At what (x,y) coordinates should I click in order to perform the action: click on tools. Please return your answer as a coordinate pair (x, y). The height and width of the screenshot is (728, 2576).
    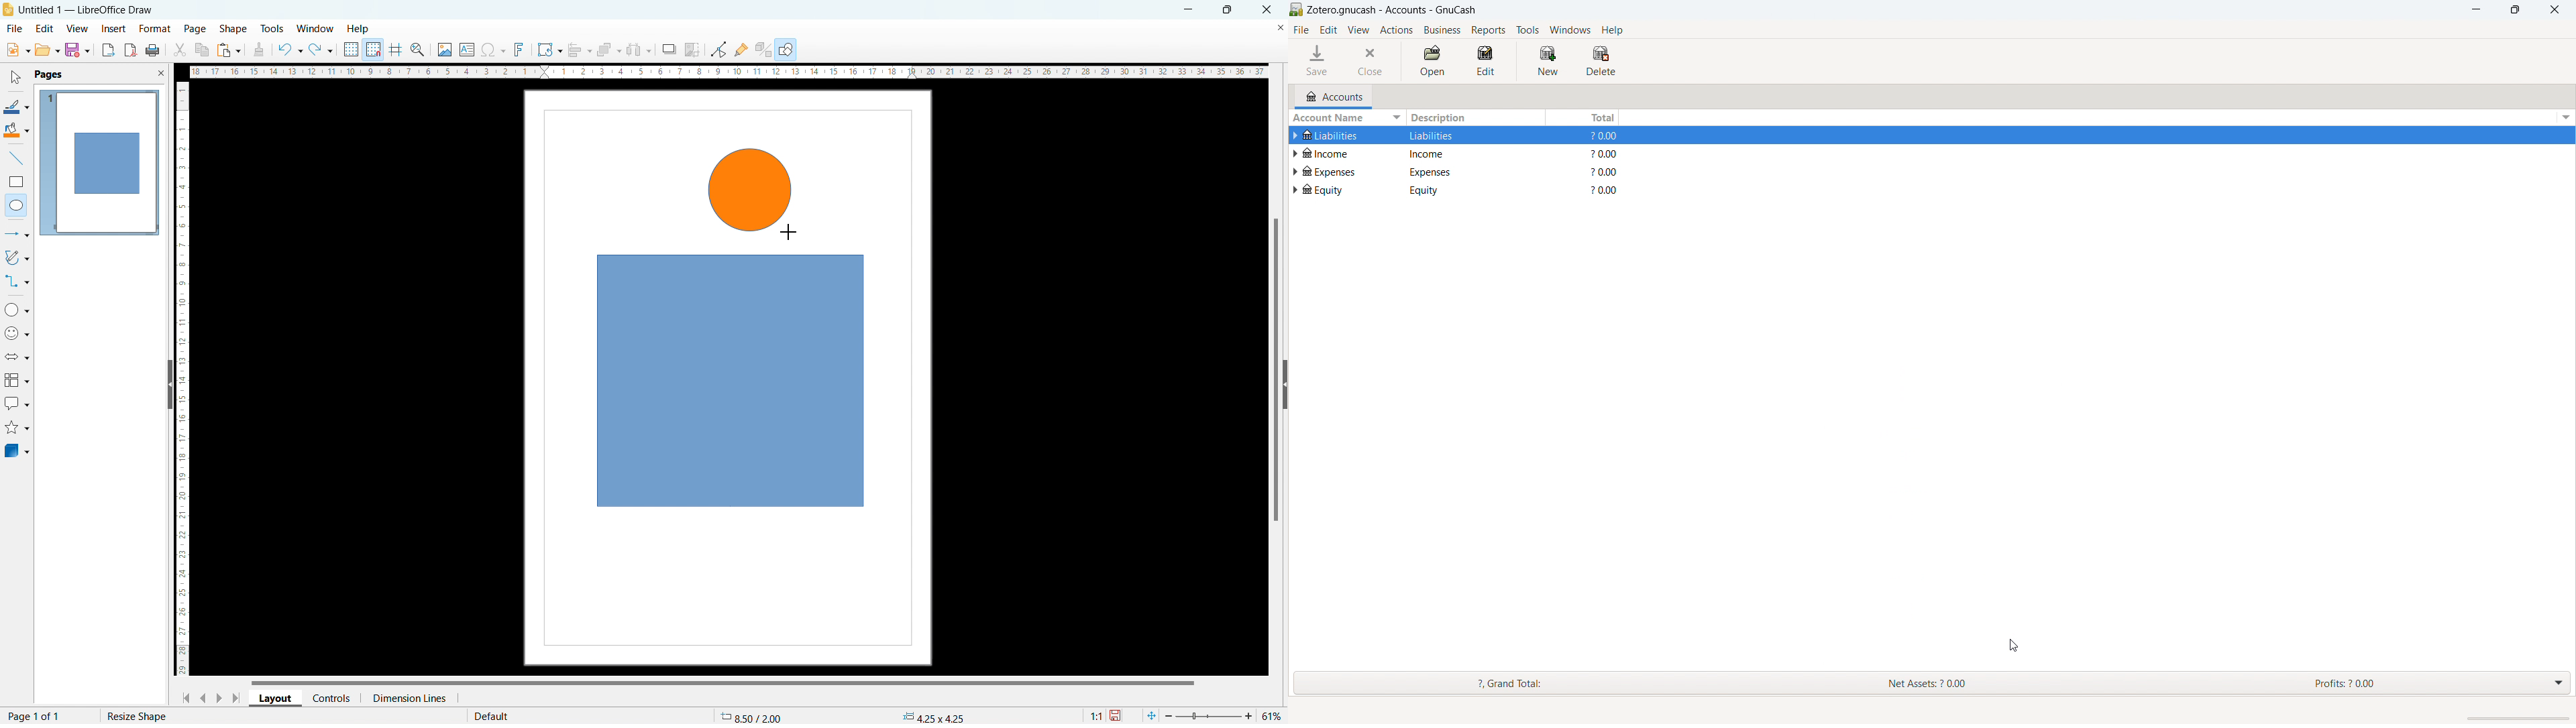
    Looking at the image, I should click on (273, 28).